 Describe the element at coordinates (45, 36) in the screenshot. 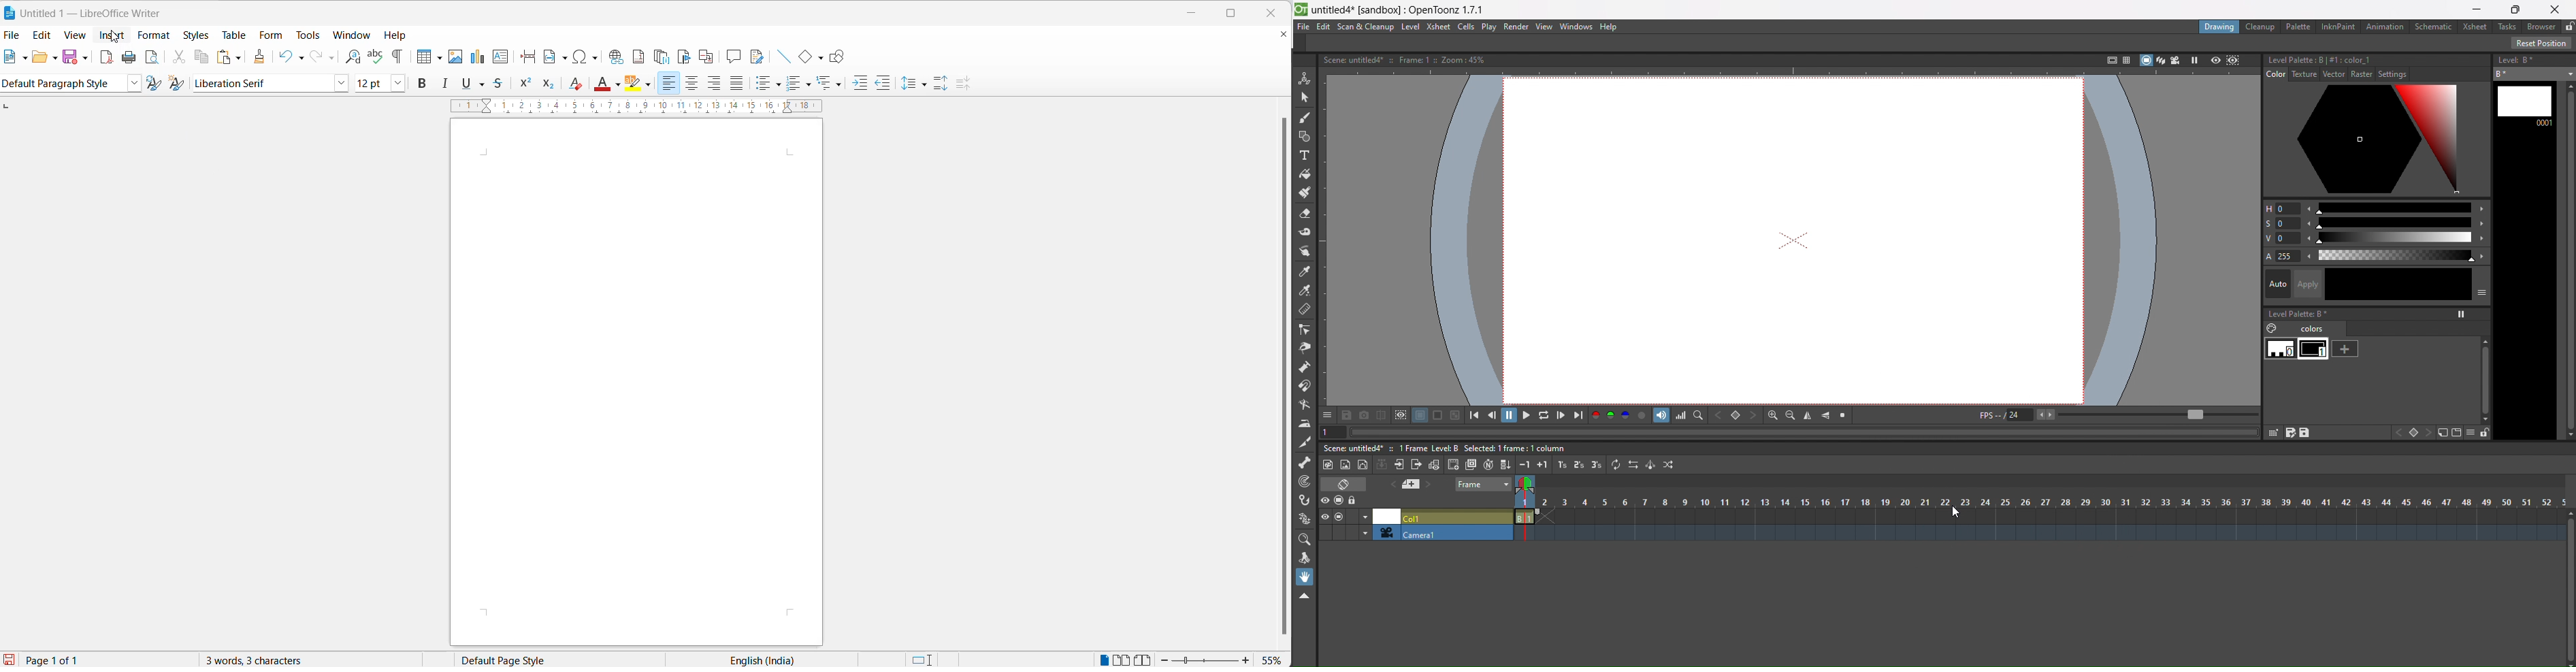

I see `edit` at that location.